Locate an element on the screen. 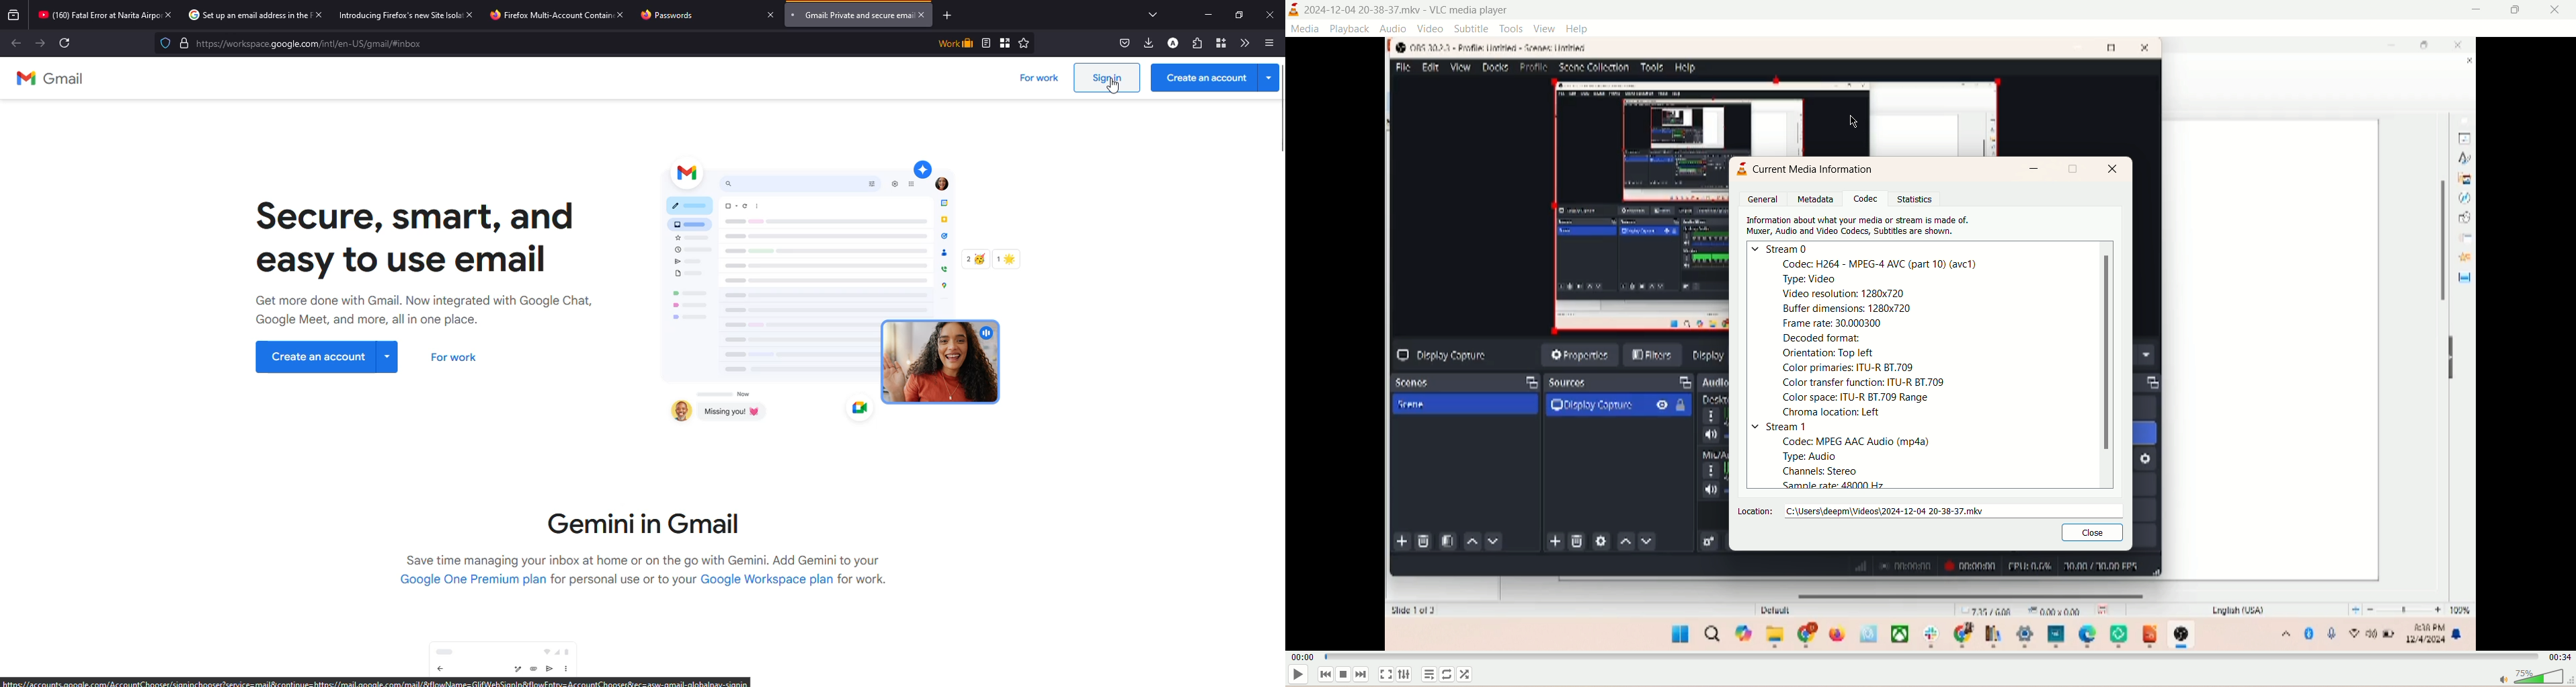 This screenshot has height=700, width=2576. codec is located at coordinates (1865, 198).